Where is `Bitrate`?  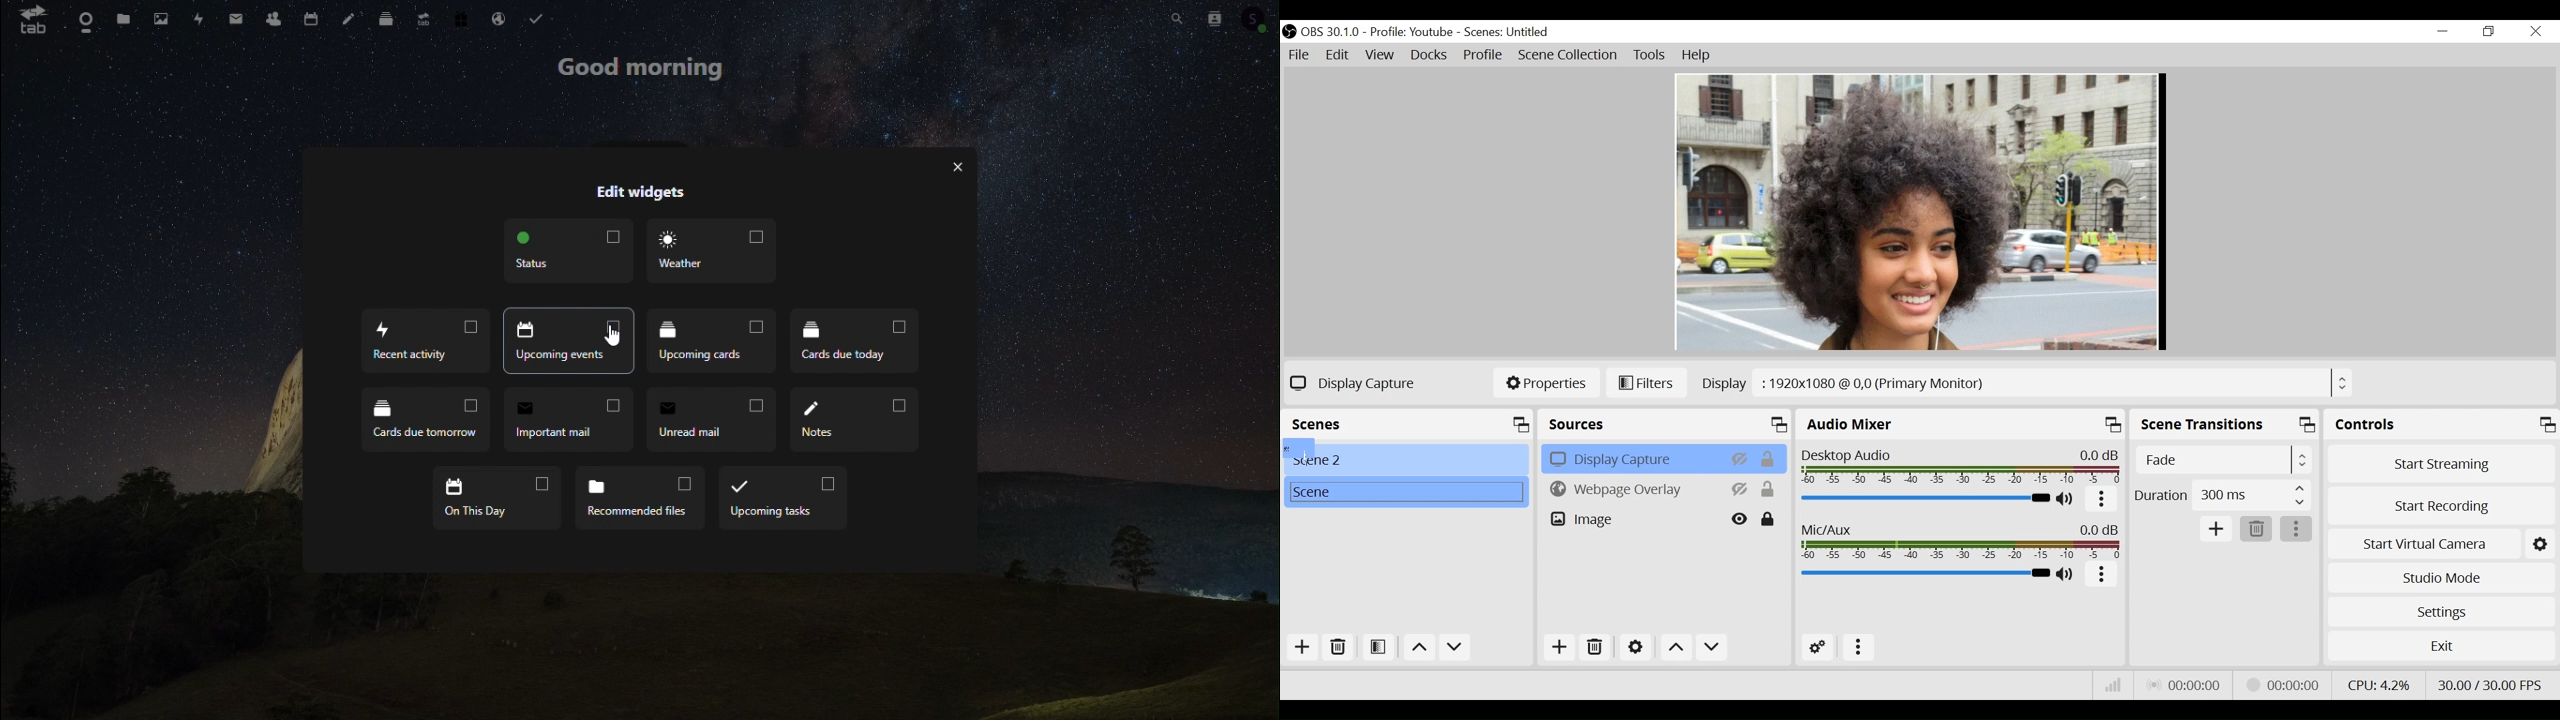
Bitrate is located at coordinates (2111, 684).